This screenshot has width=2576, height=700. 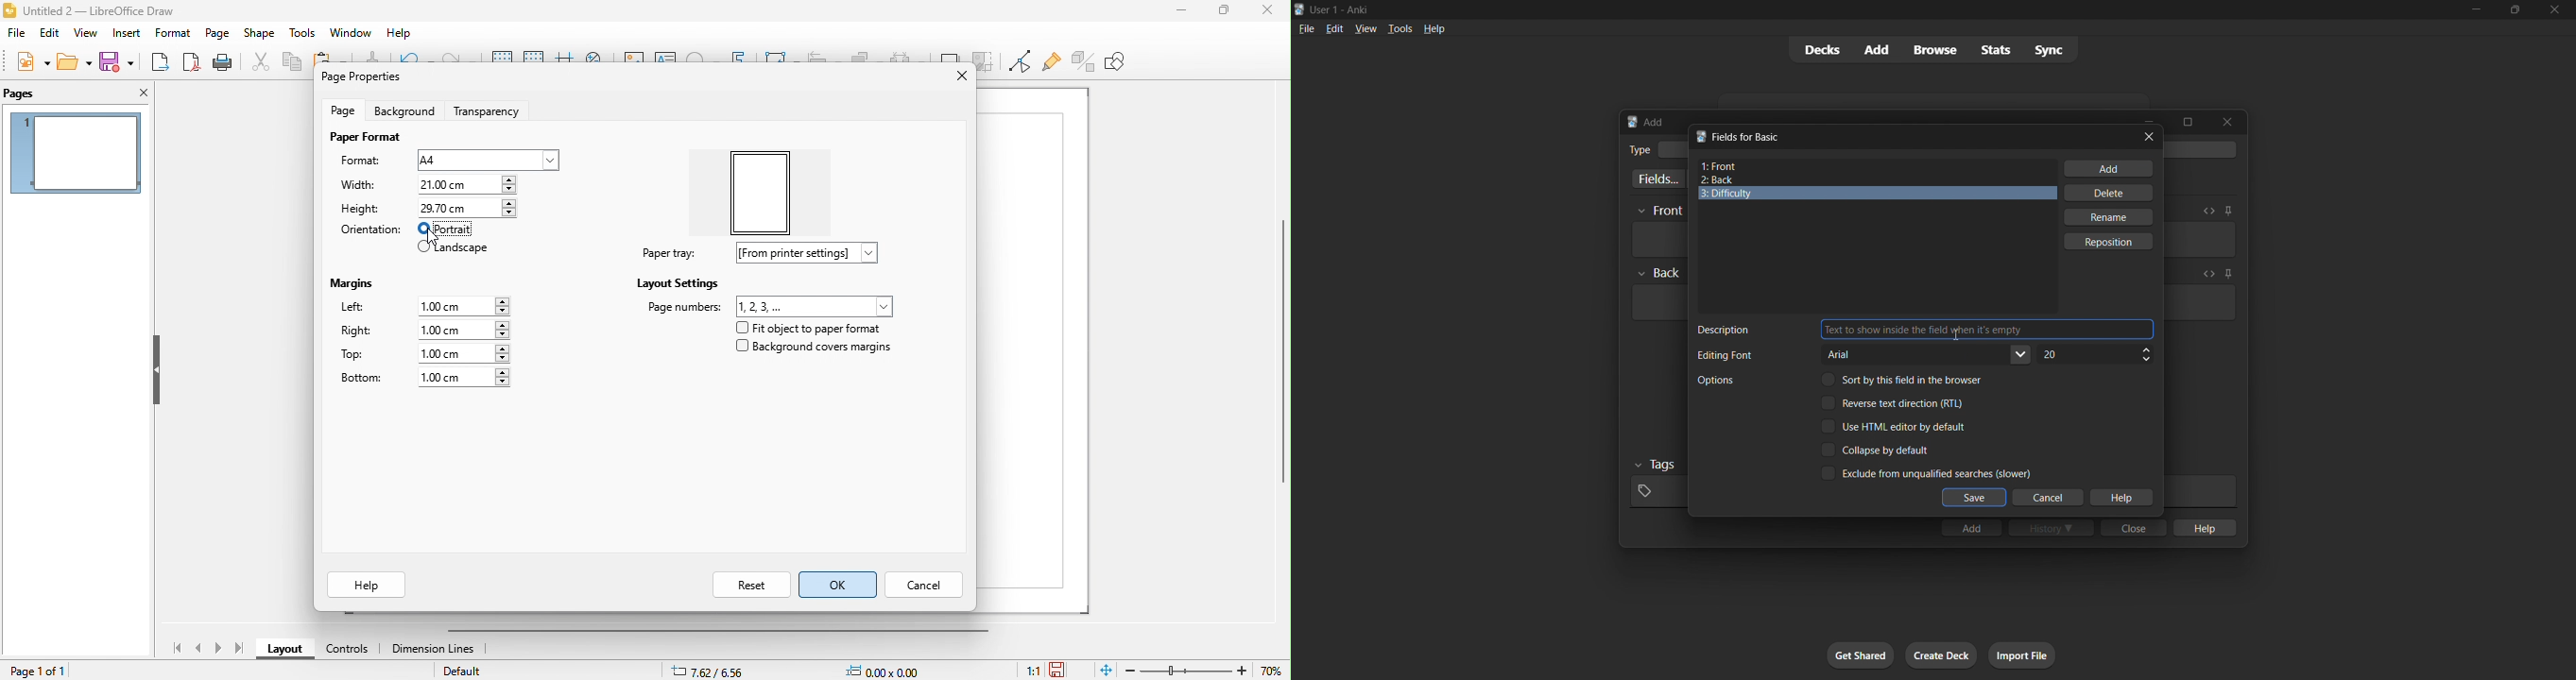 I want to click on layout settings, so click(x=666, y=285).